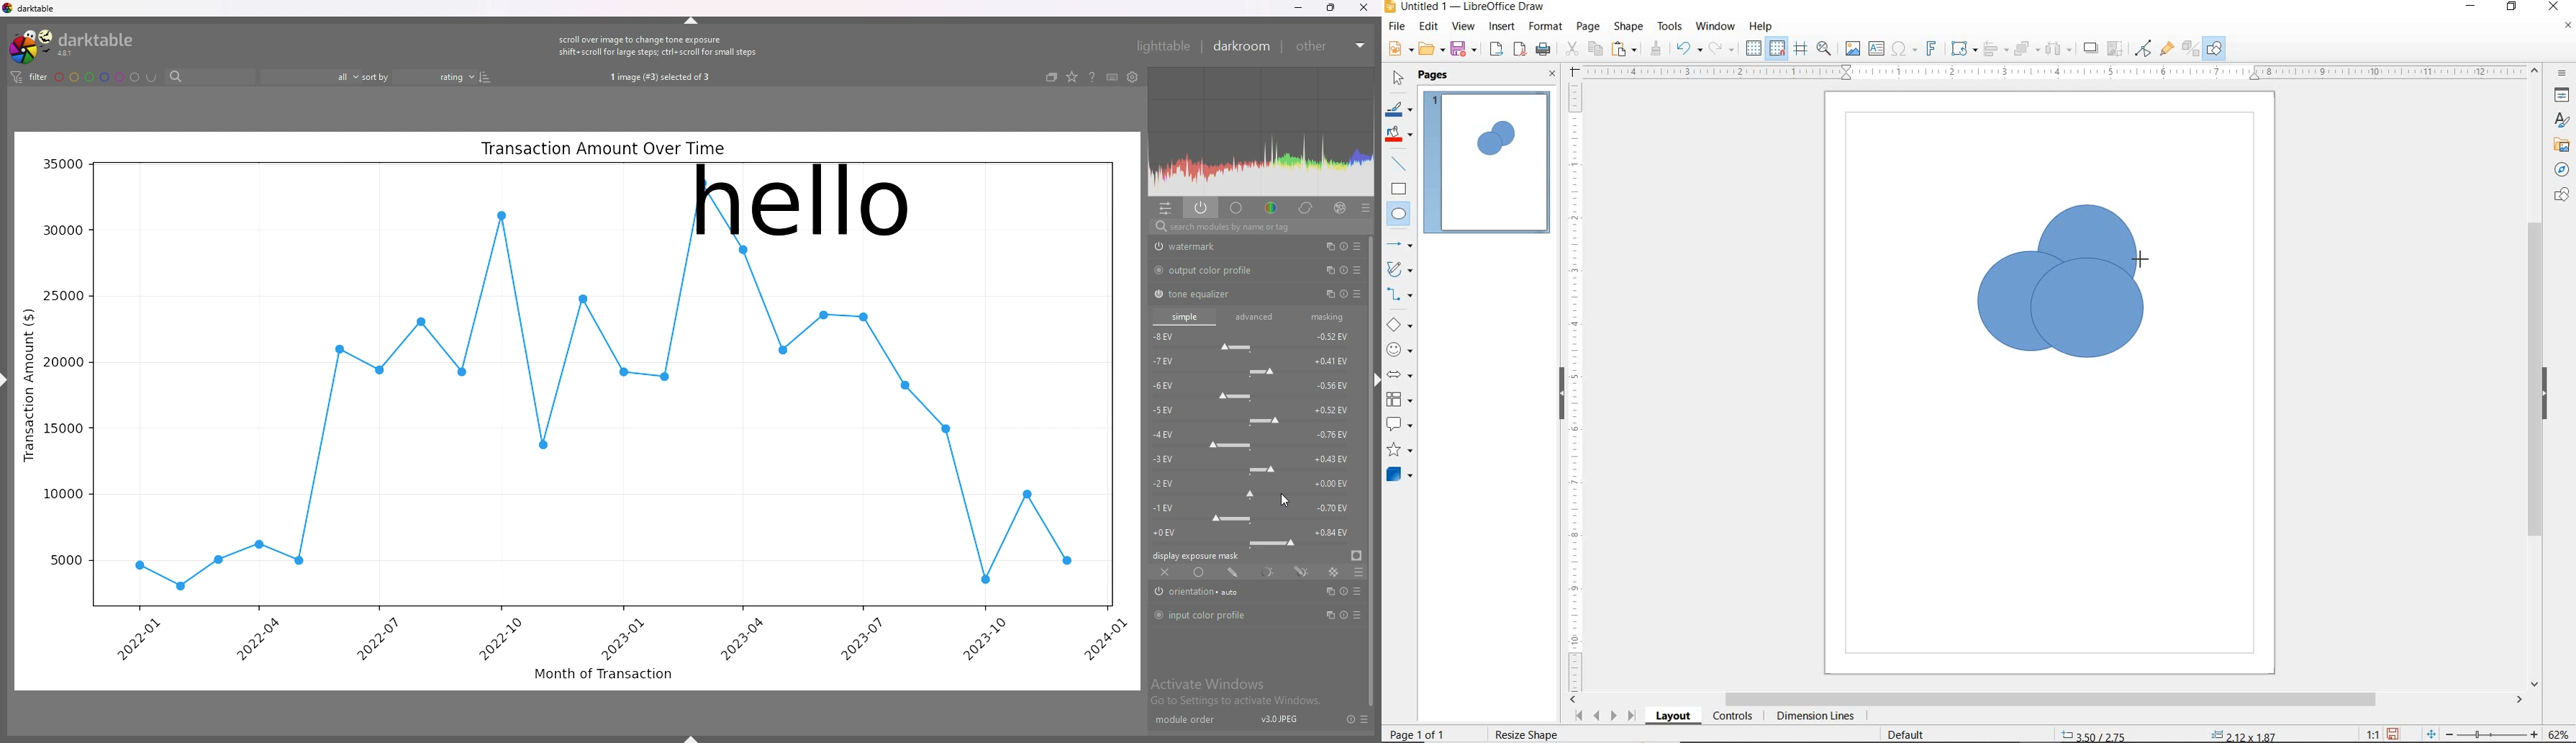 Image resolution: width=2576 pixels, height=756 pixels. I want to click on -0 EV force, so click(1254, 536).